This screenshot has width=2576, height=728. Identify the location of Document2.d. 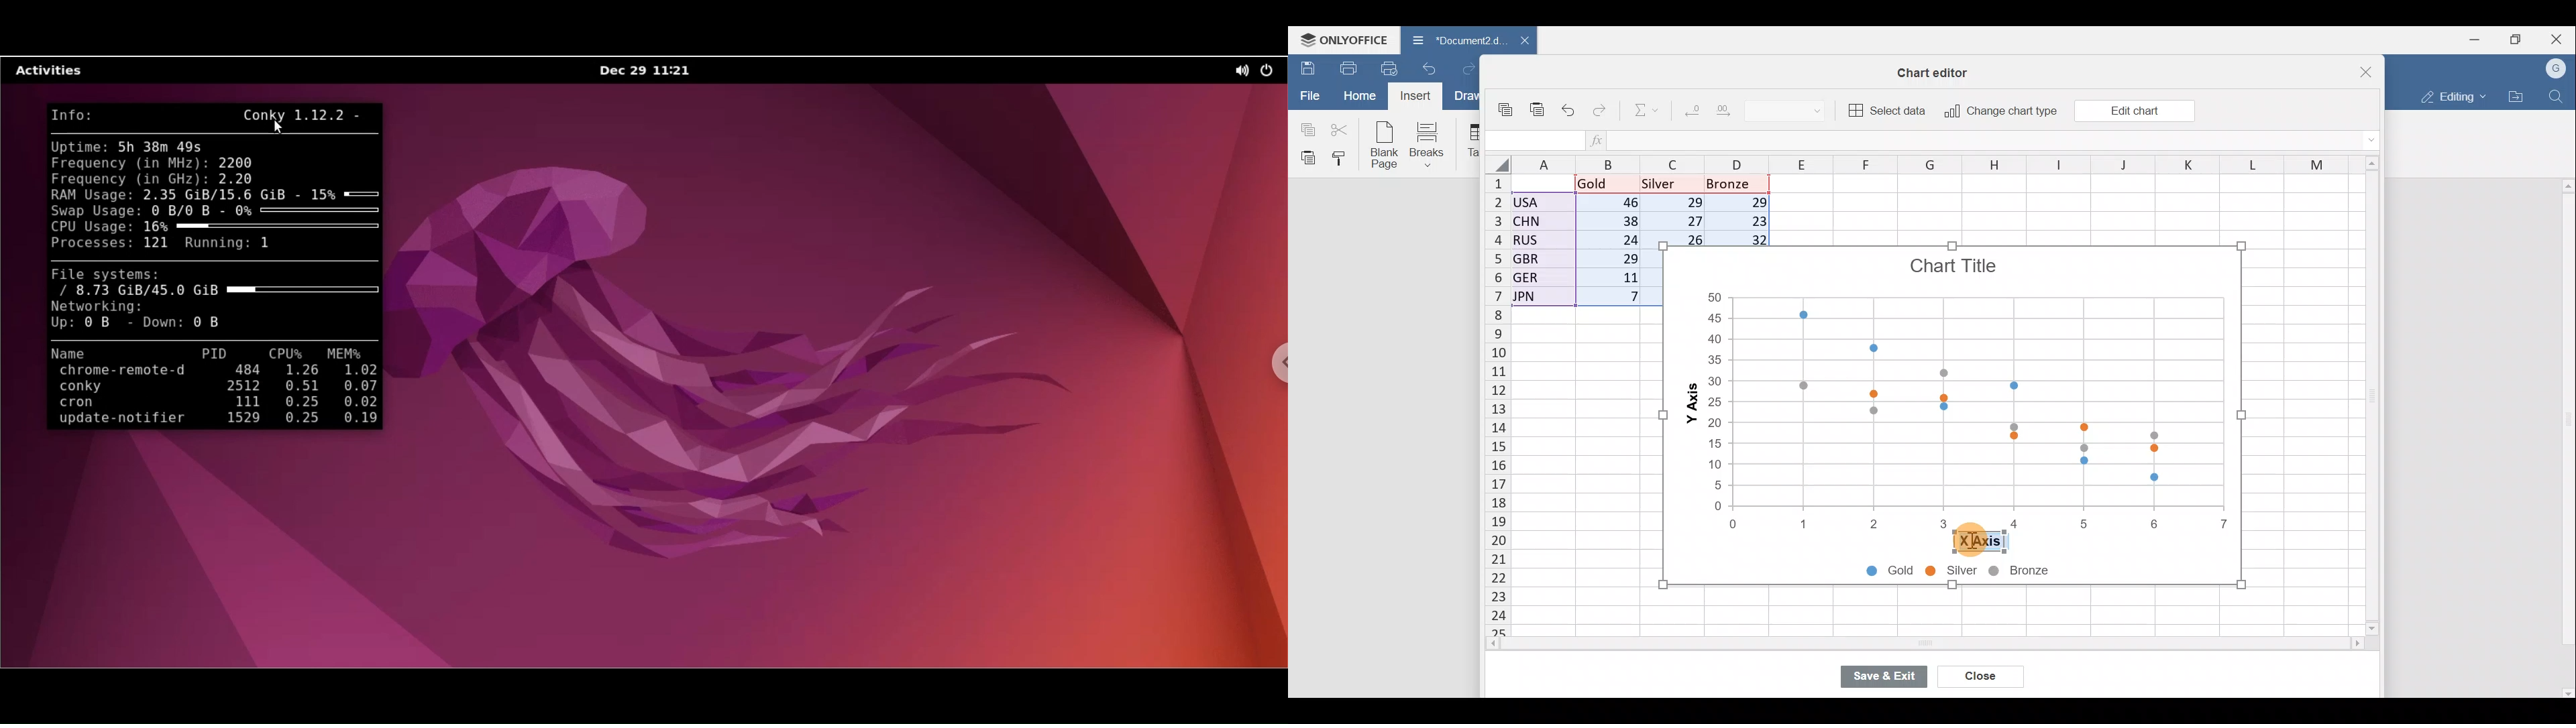
(1450, 41).